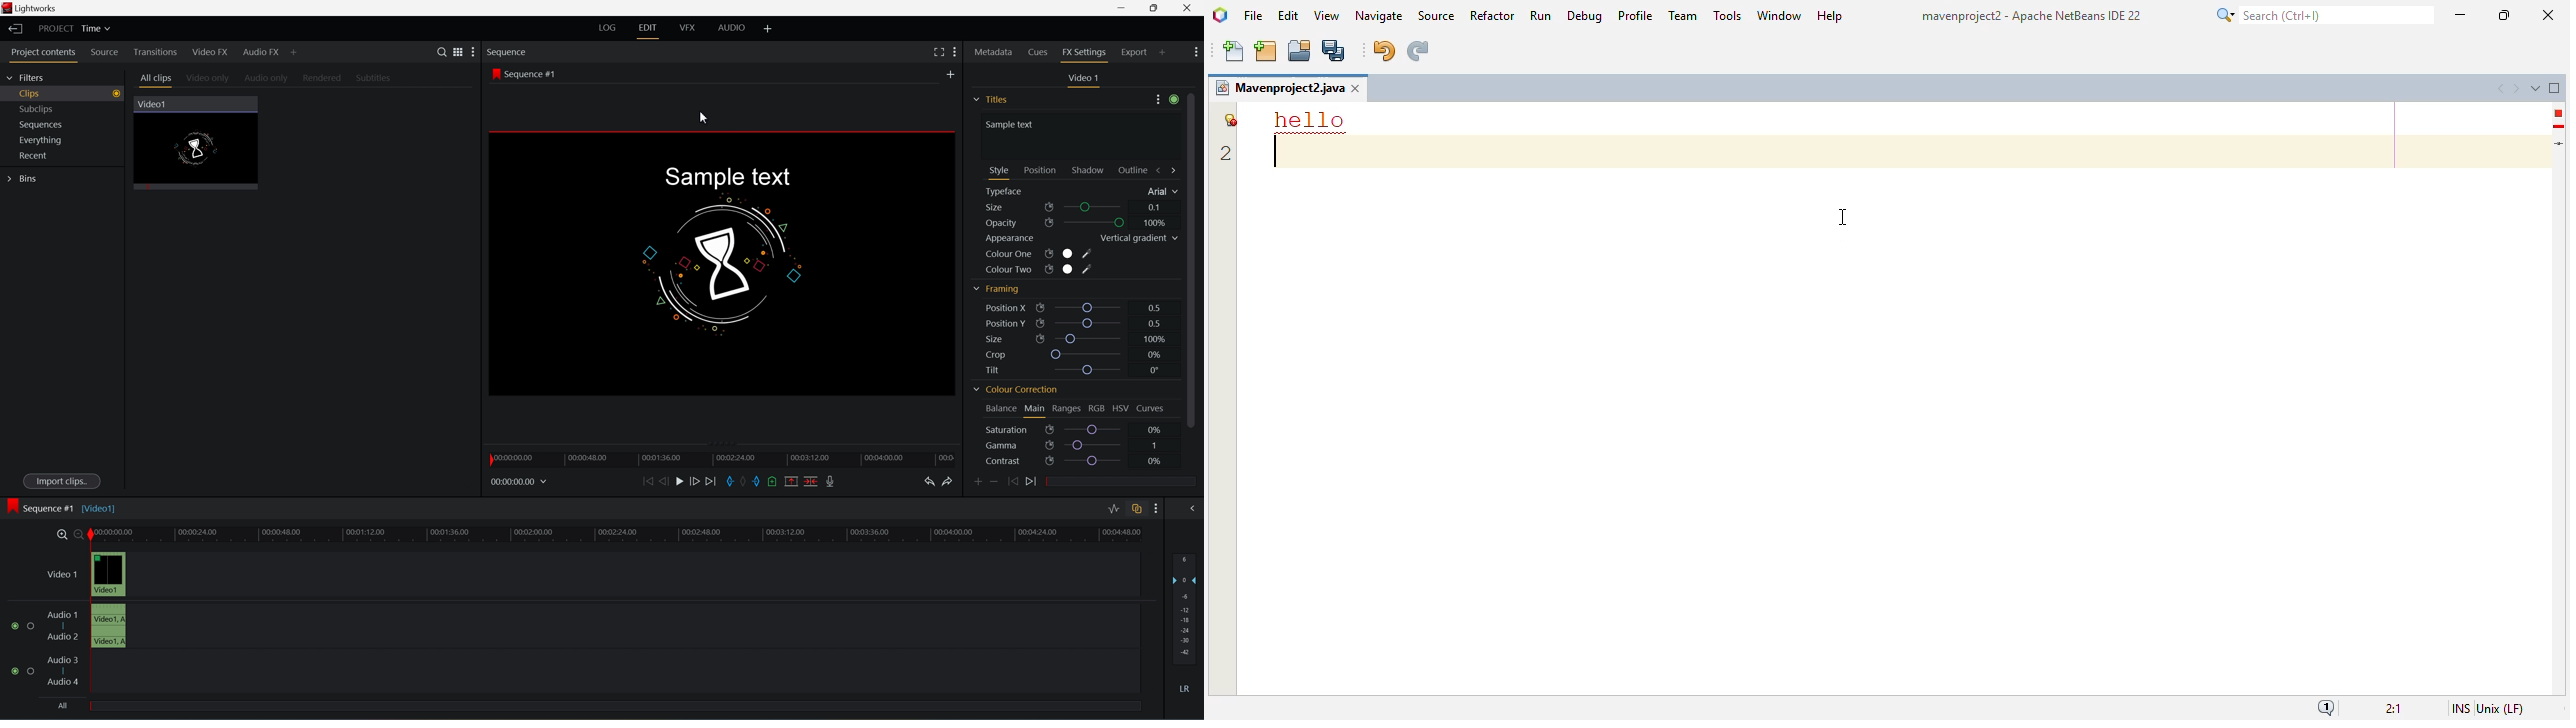 The height and width of the screenshot is (728, 2576). I want to click on redo, so click(950, 482).